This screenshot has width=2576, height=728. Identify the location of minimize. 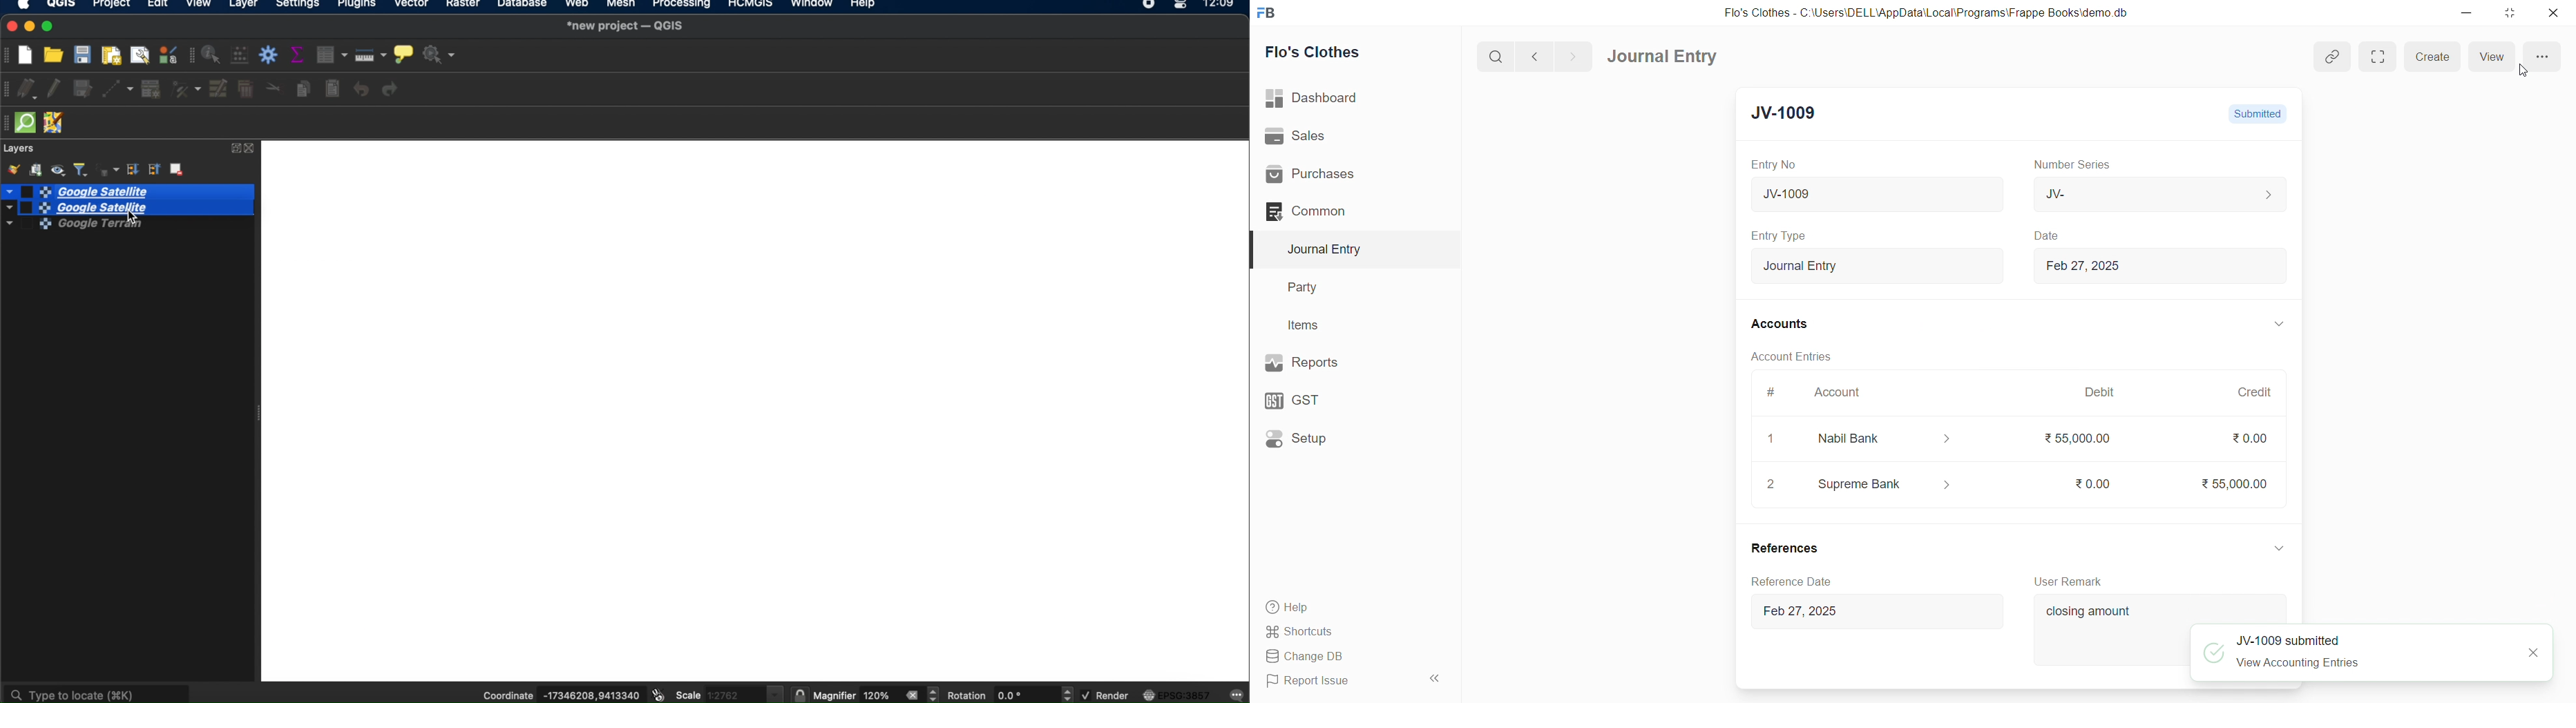
(31, 27).